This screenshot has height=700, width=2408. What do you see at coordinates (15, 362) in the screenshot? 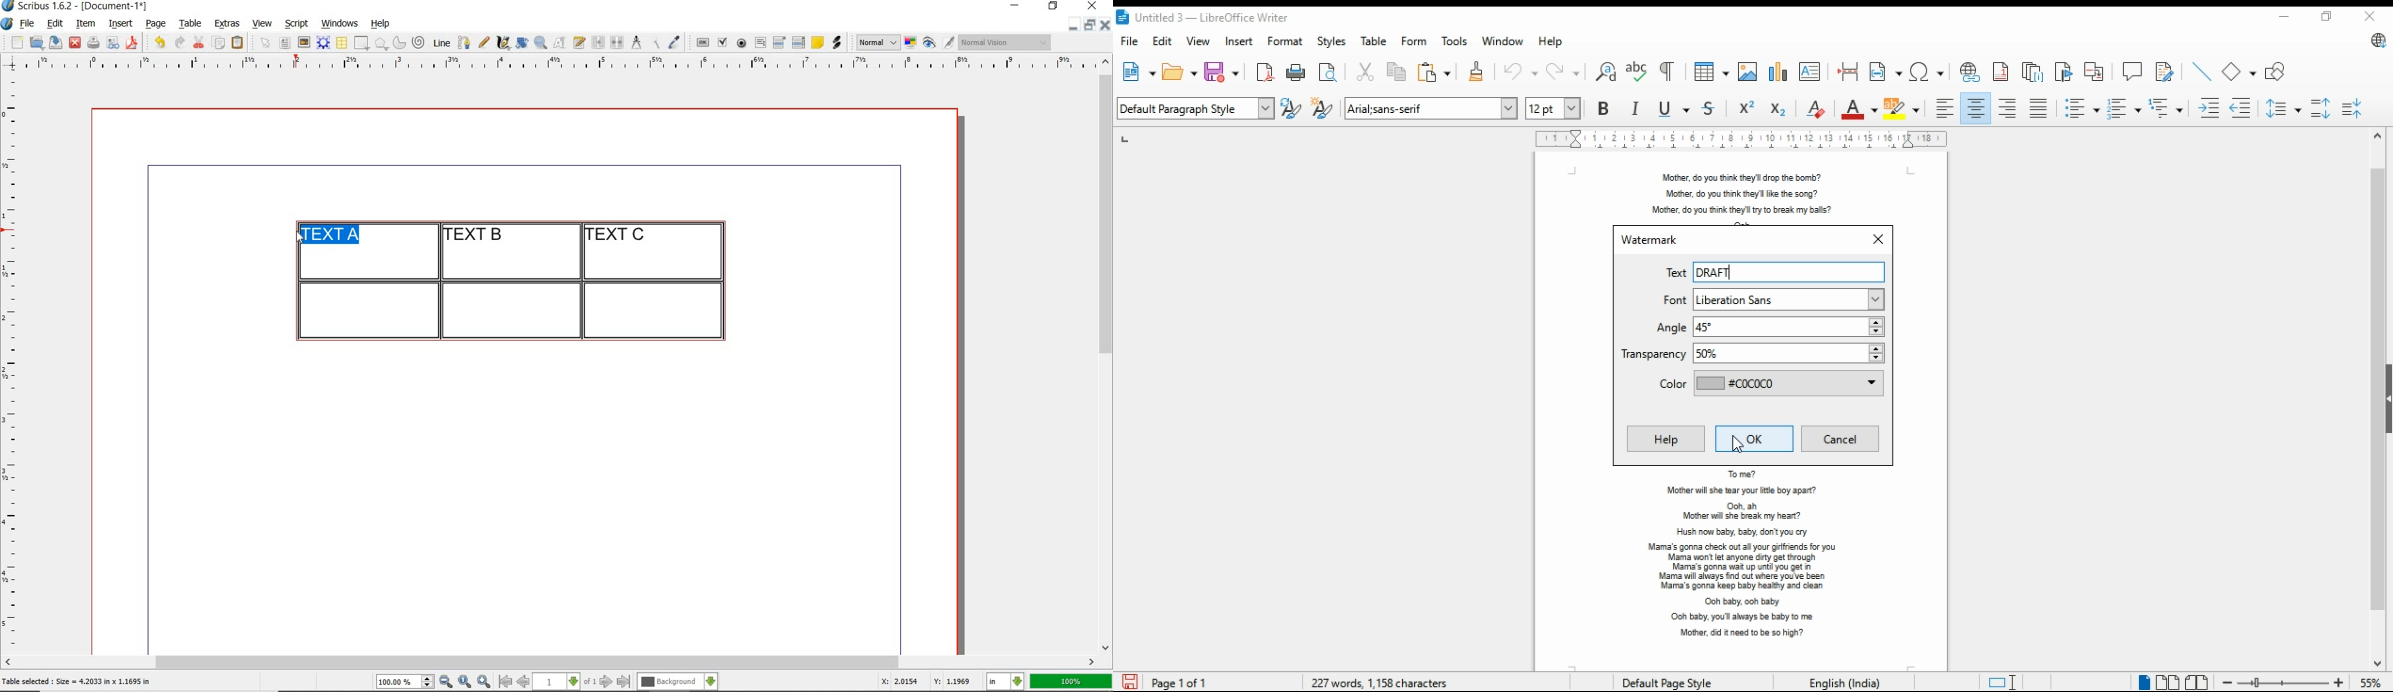
I see `ruler` at bounding box center [15, 362].